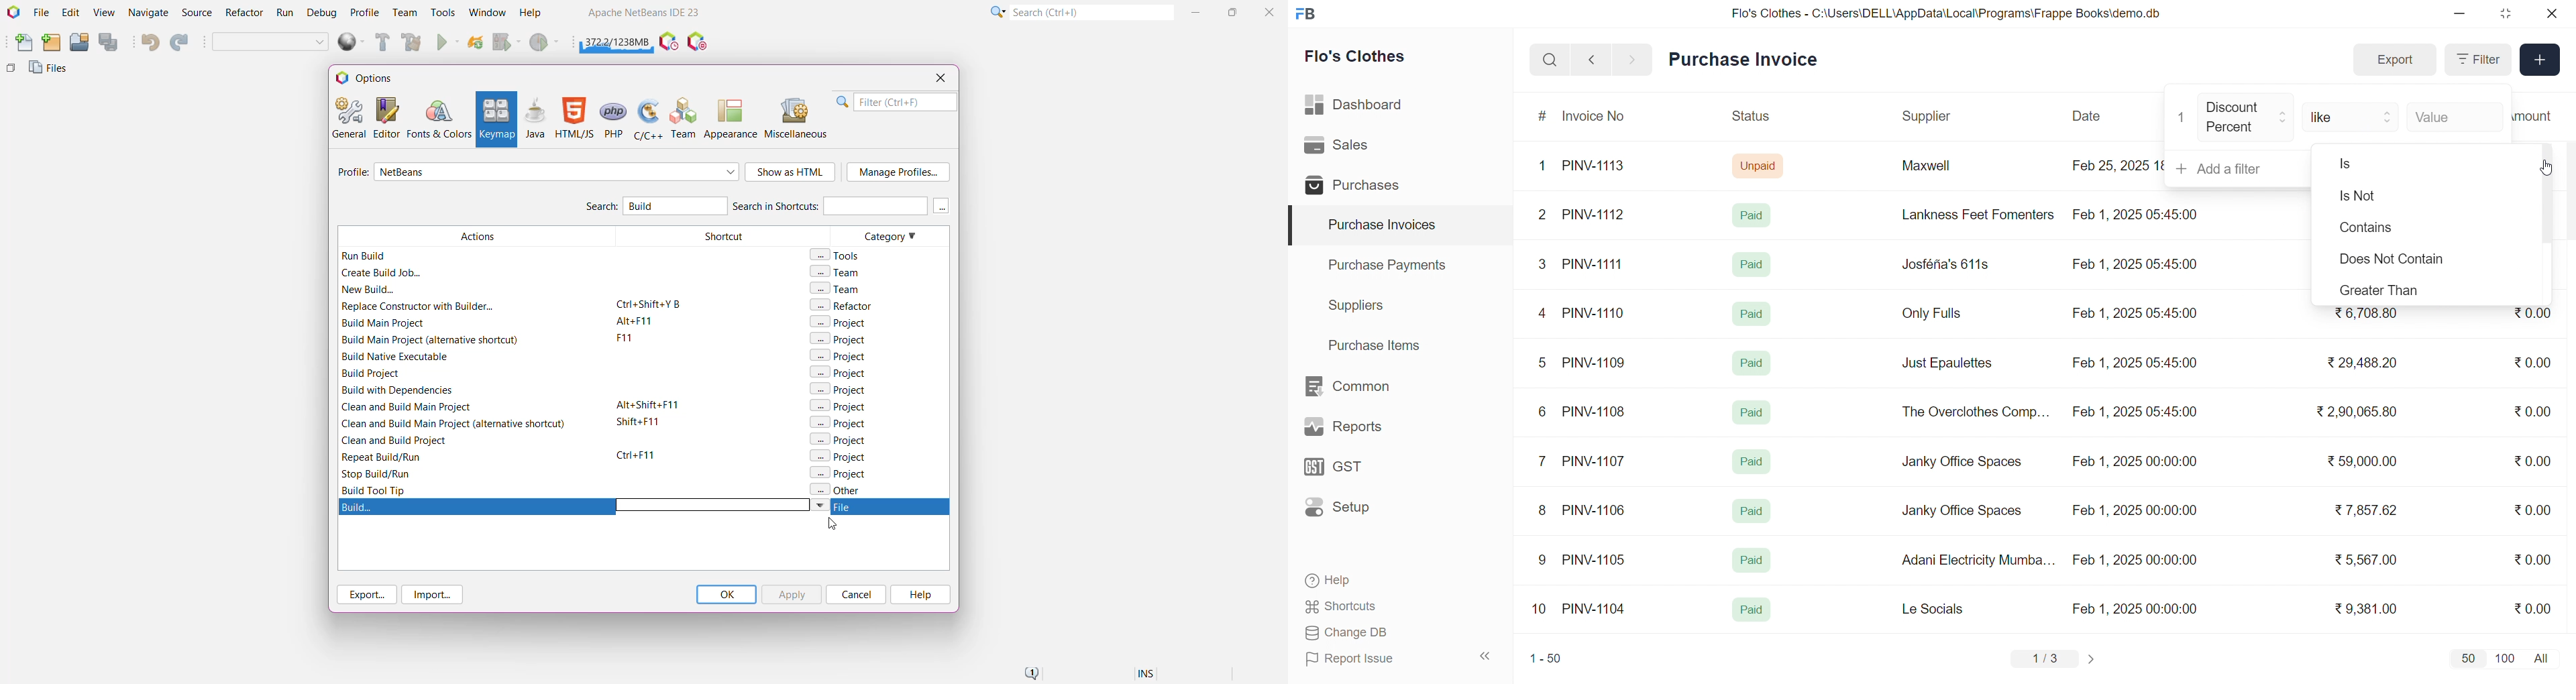 This screenshot has height=700, width=2576. What do you see at coordinates (684, 118) in the screenshot?
I see `Team` at bounding box center [684, 118].